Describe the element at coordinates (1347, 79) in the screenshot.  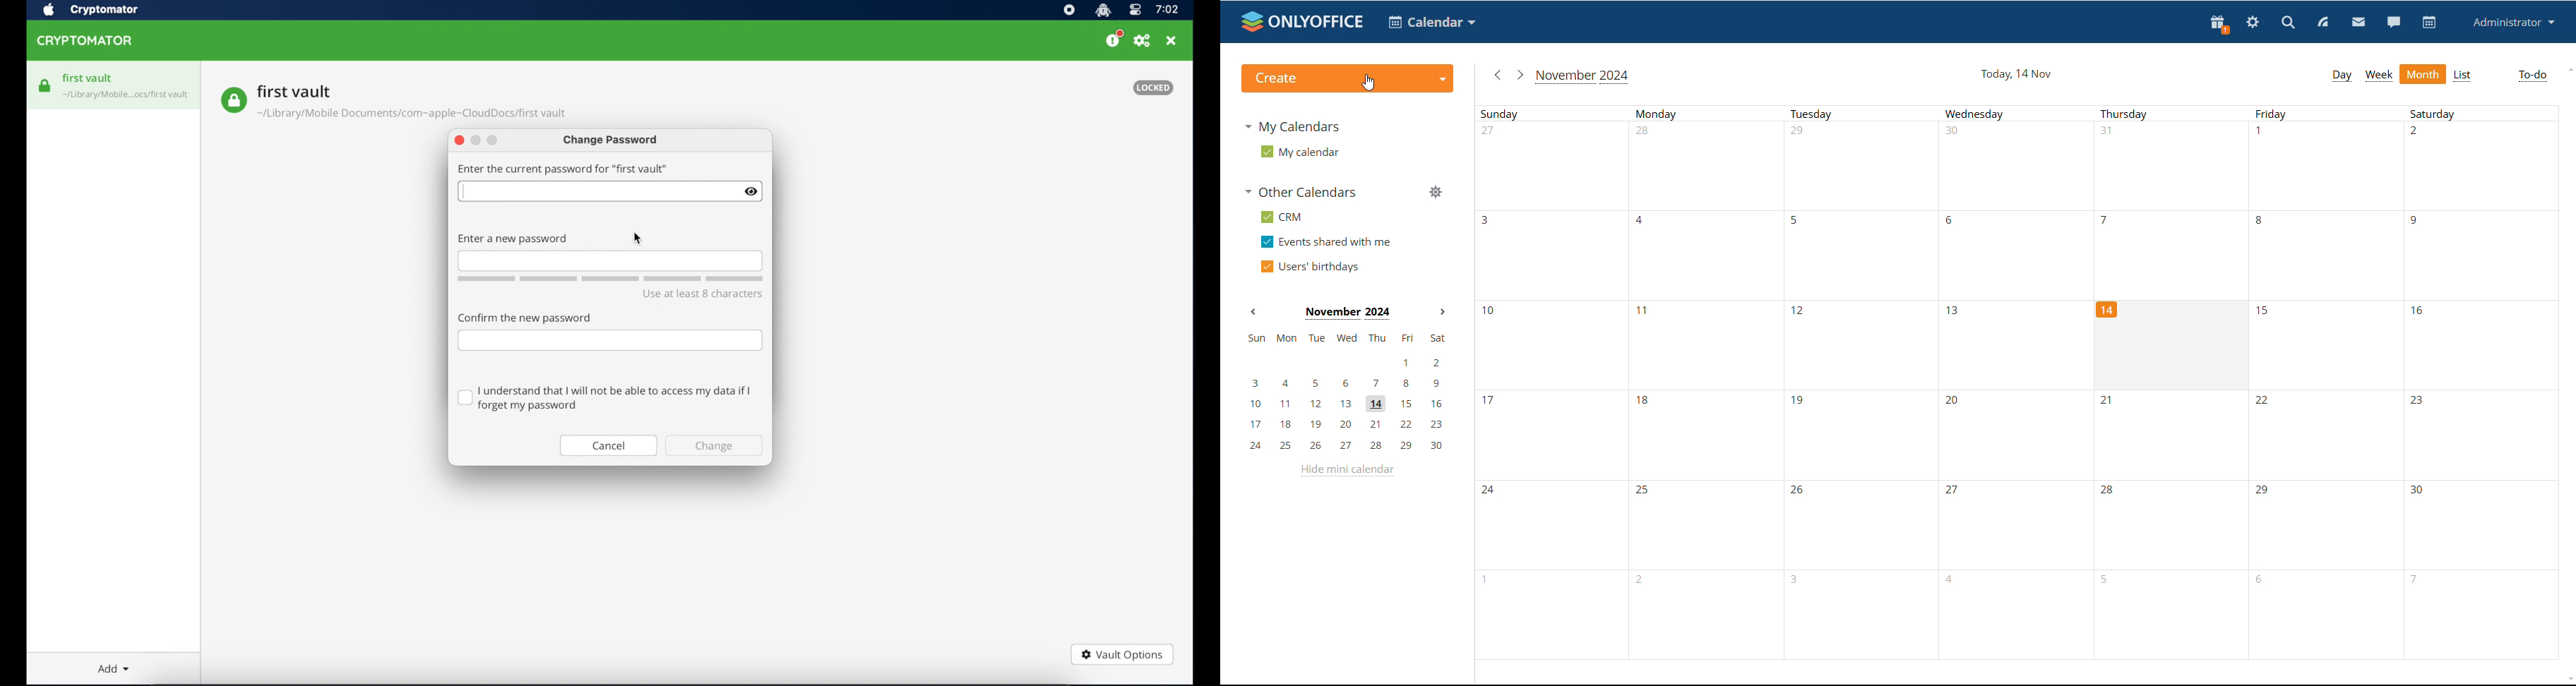
I see `create` at that location.